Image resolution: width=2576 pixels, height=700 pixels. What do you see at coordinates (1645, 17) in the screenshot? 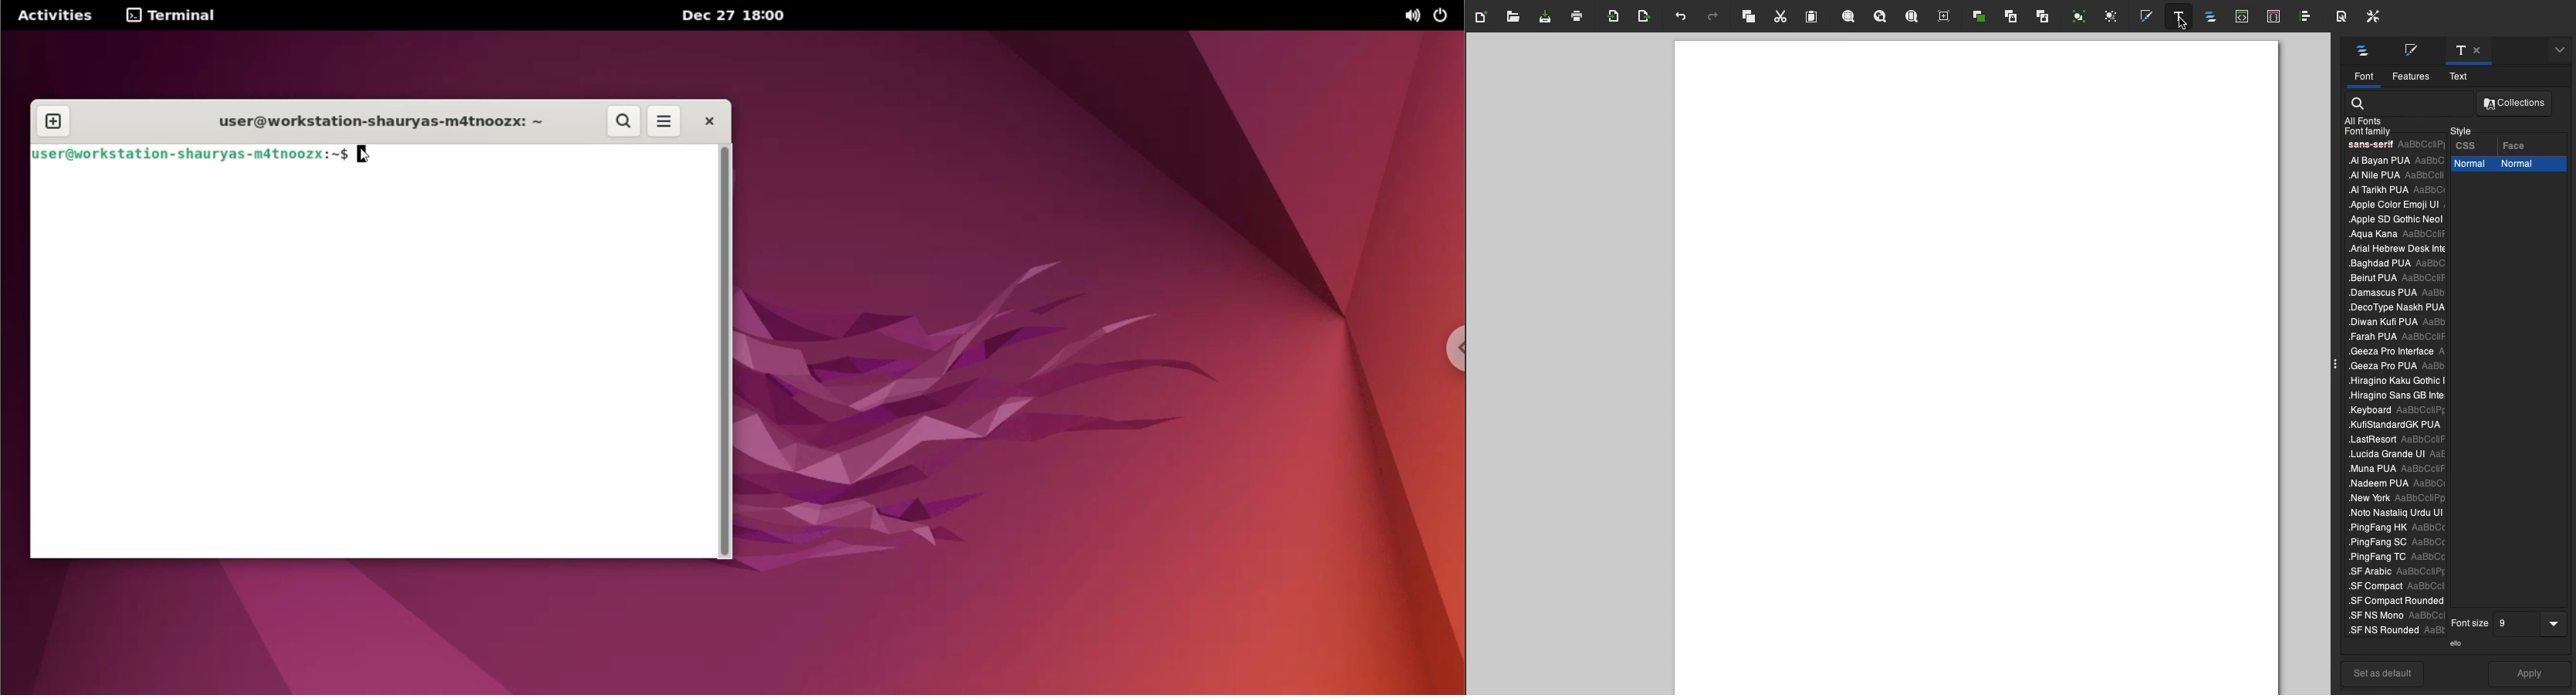
I see `Export` at bounding box center [1645, 17].